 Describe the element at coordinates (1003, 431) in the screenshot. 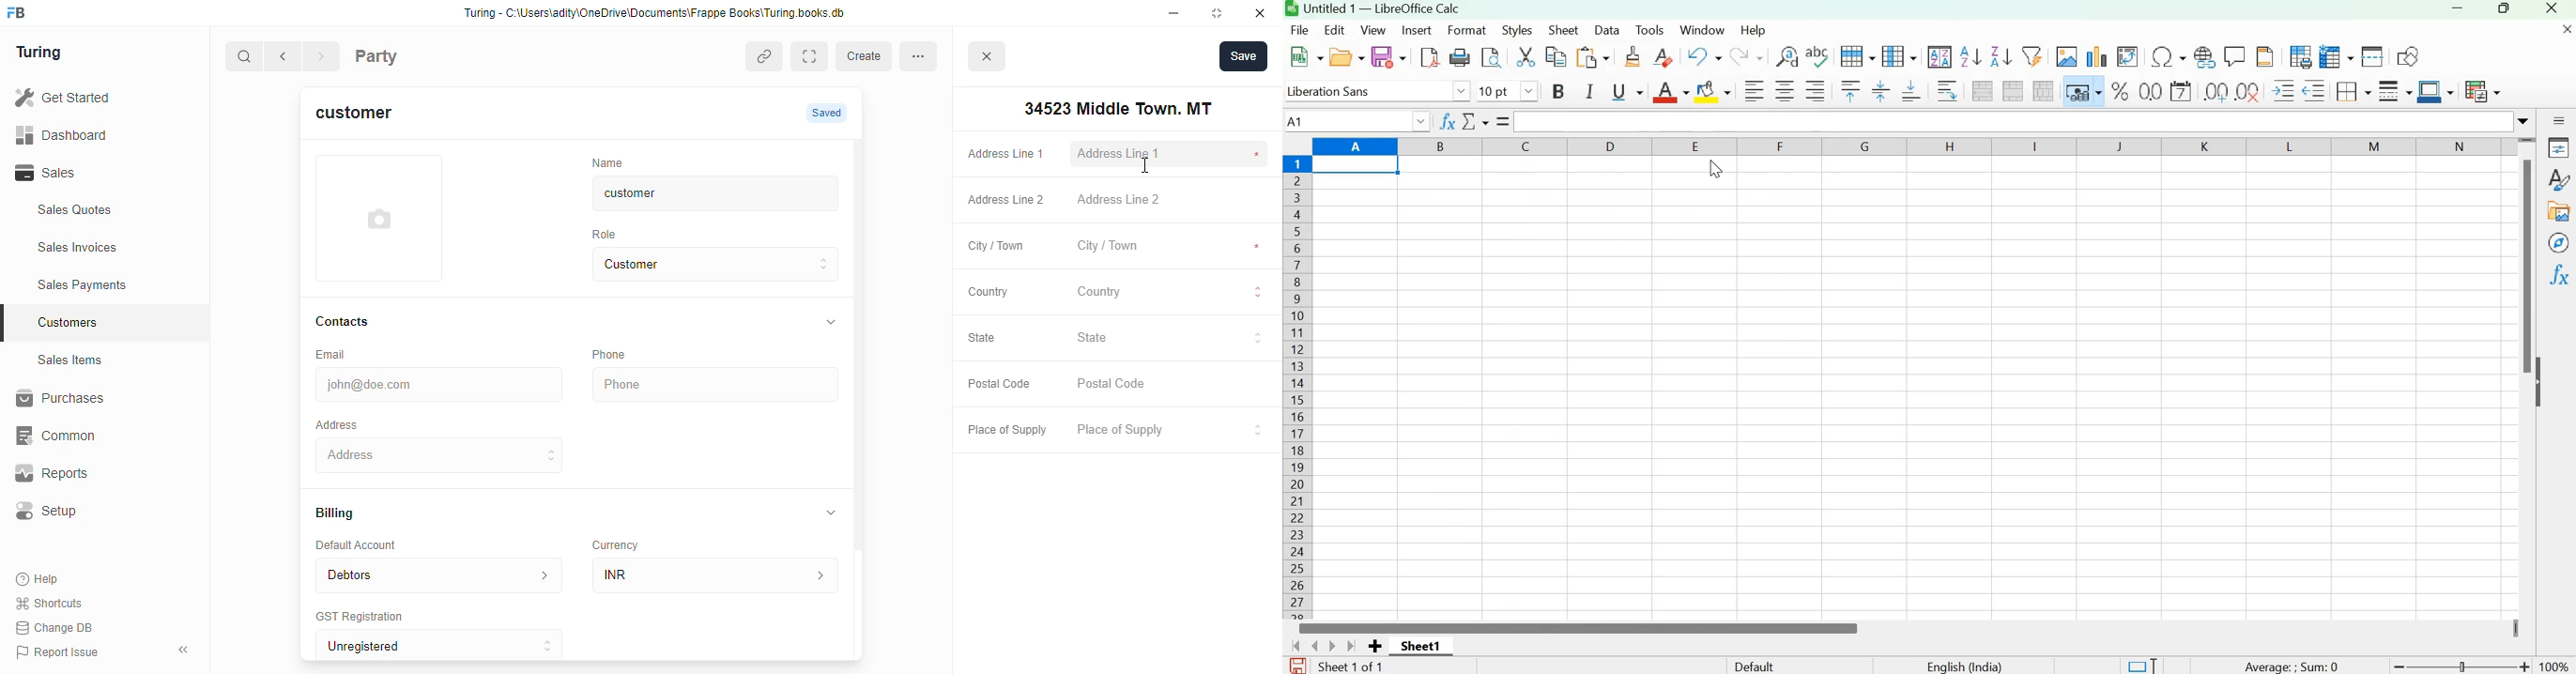

I see `Place of Supply` at that location.